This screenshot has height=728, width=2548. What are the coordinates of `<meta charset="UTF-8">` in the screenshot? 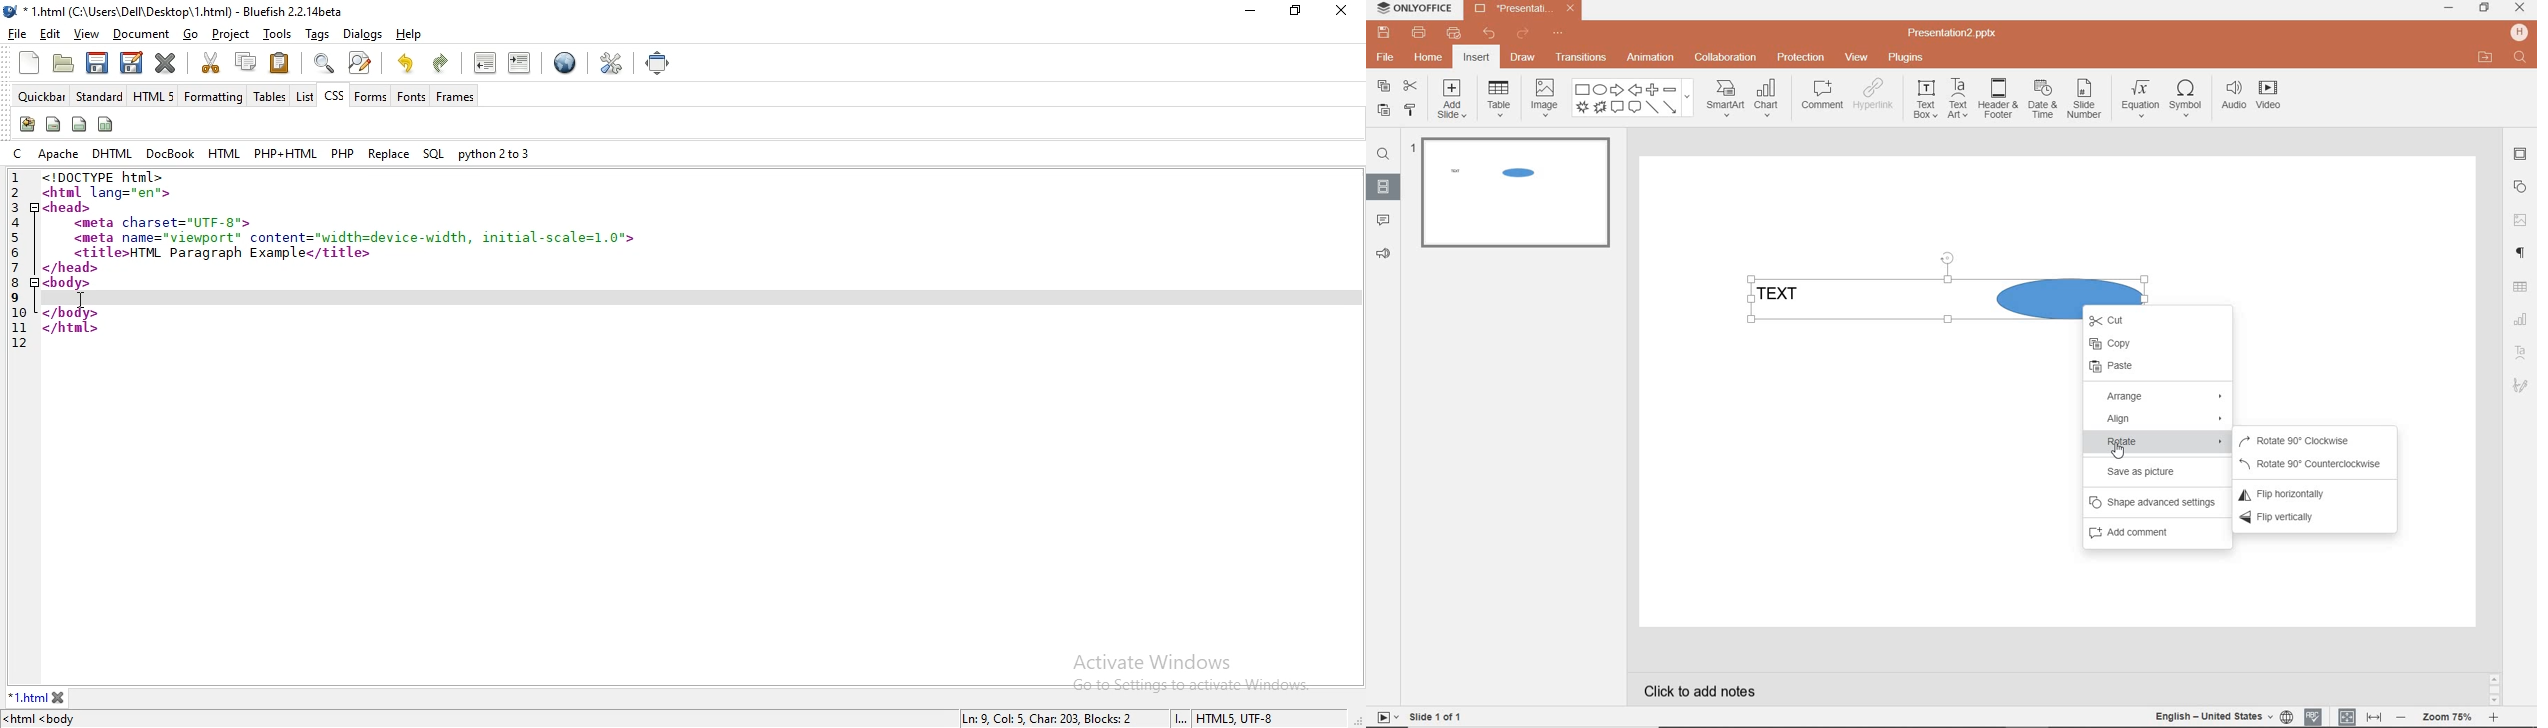 It's located at (164, 223).